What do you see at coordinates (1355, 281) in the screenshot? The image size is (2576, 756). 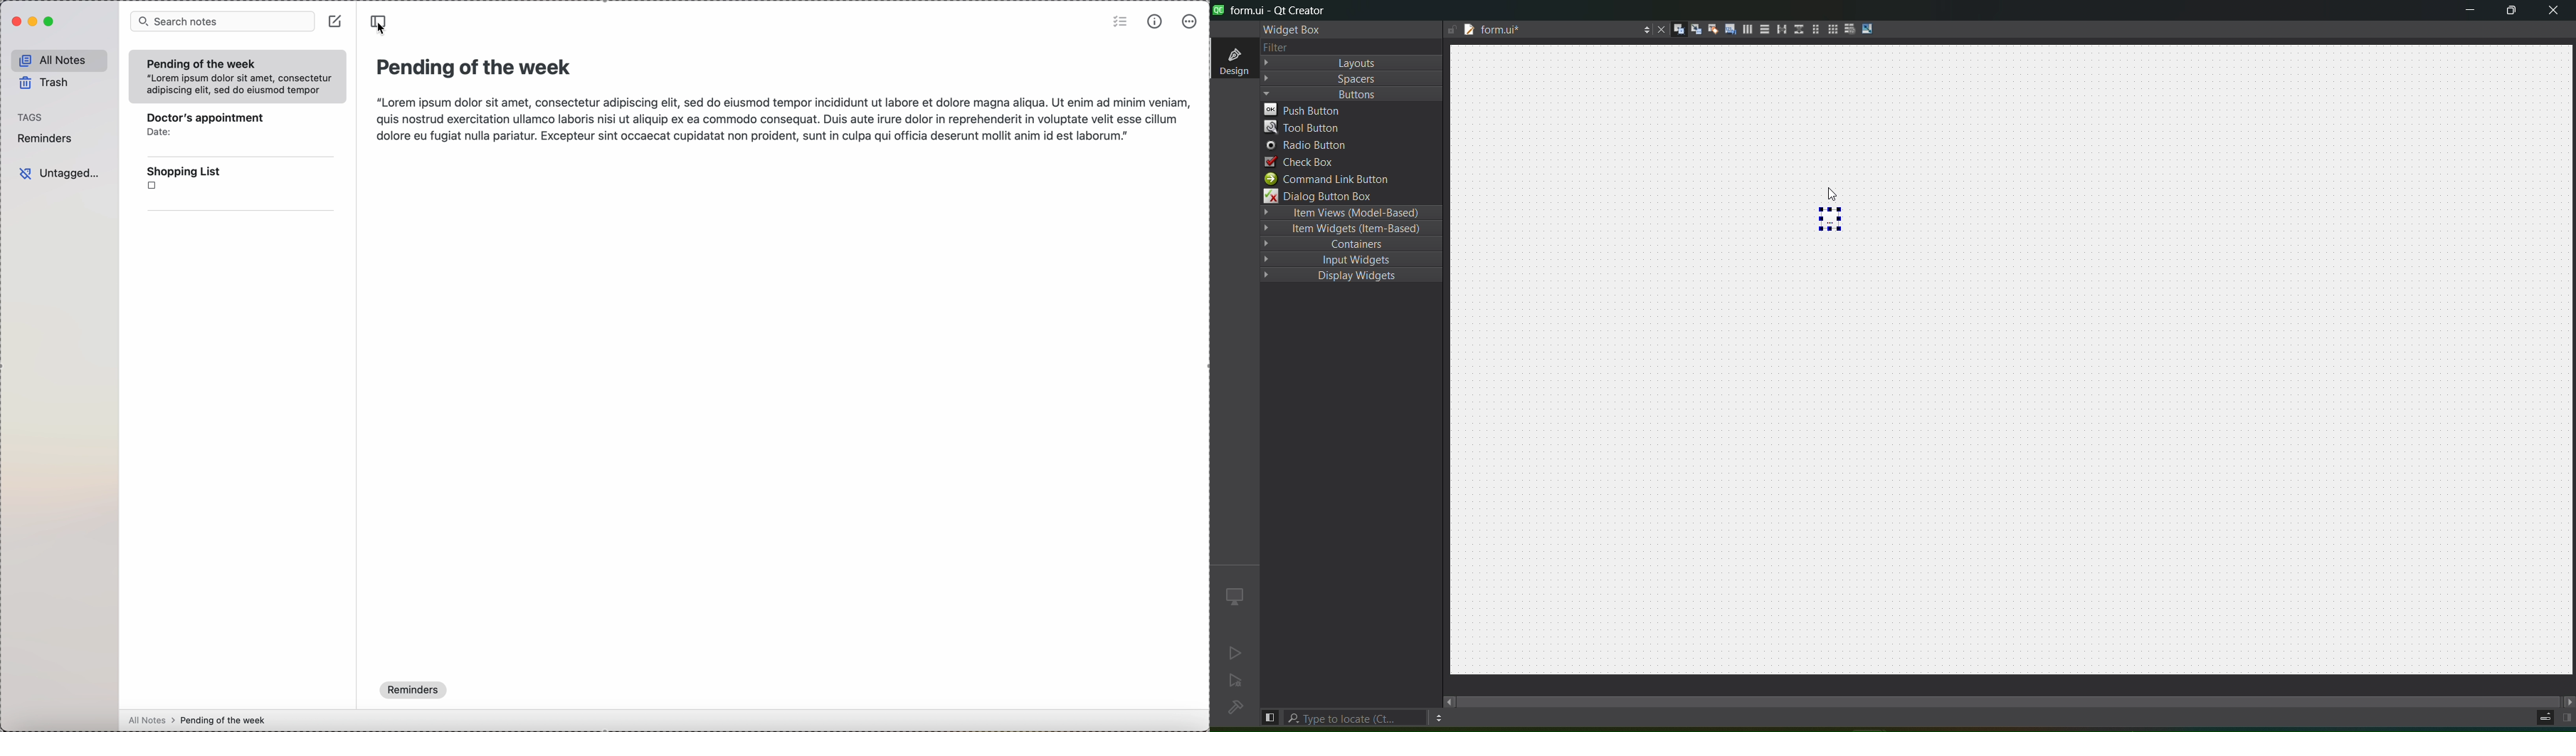 I see `Display Widgets` at bounding box center [1355, 281].